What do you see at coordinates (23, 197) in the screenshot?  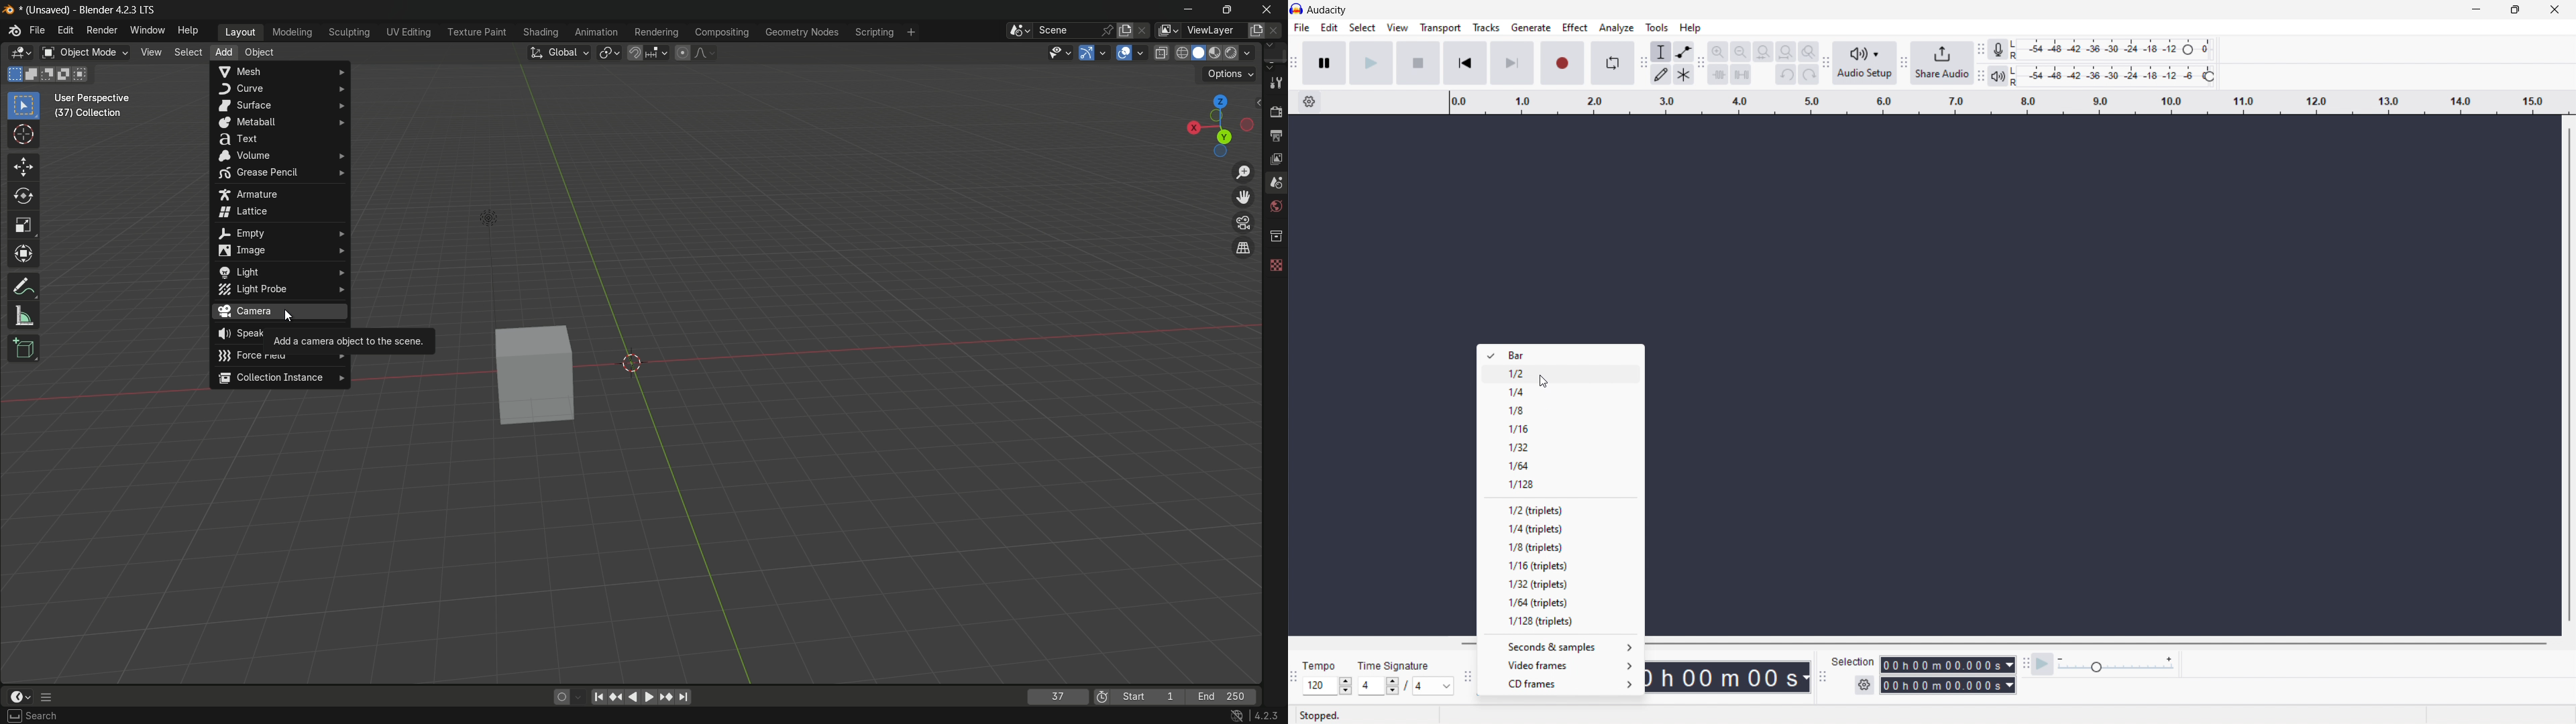 I see `rotate` at bounding box center [23, 197].